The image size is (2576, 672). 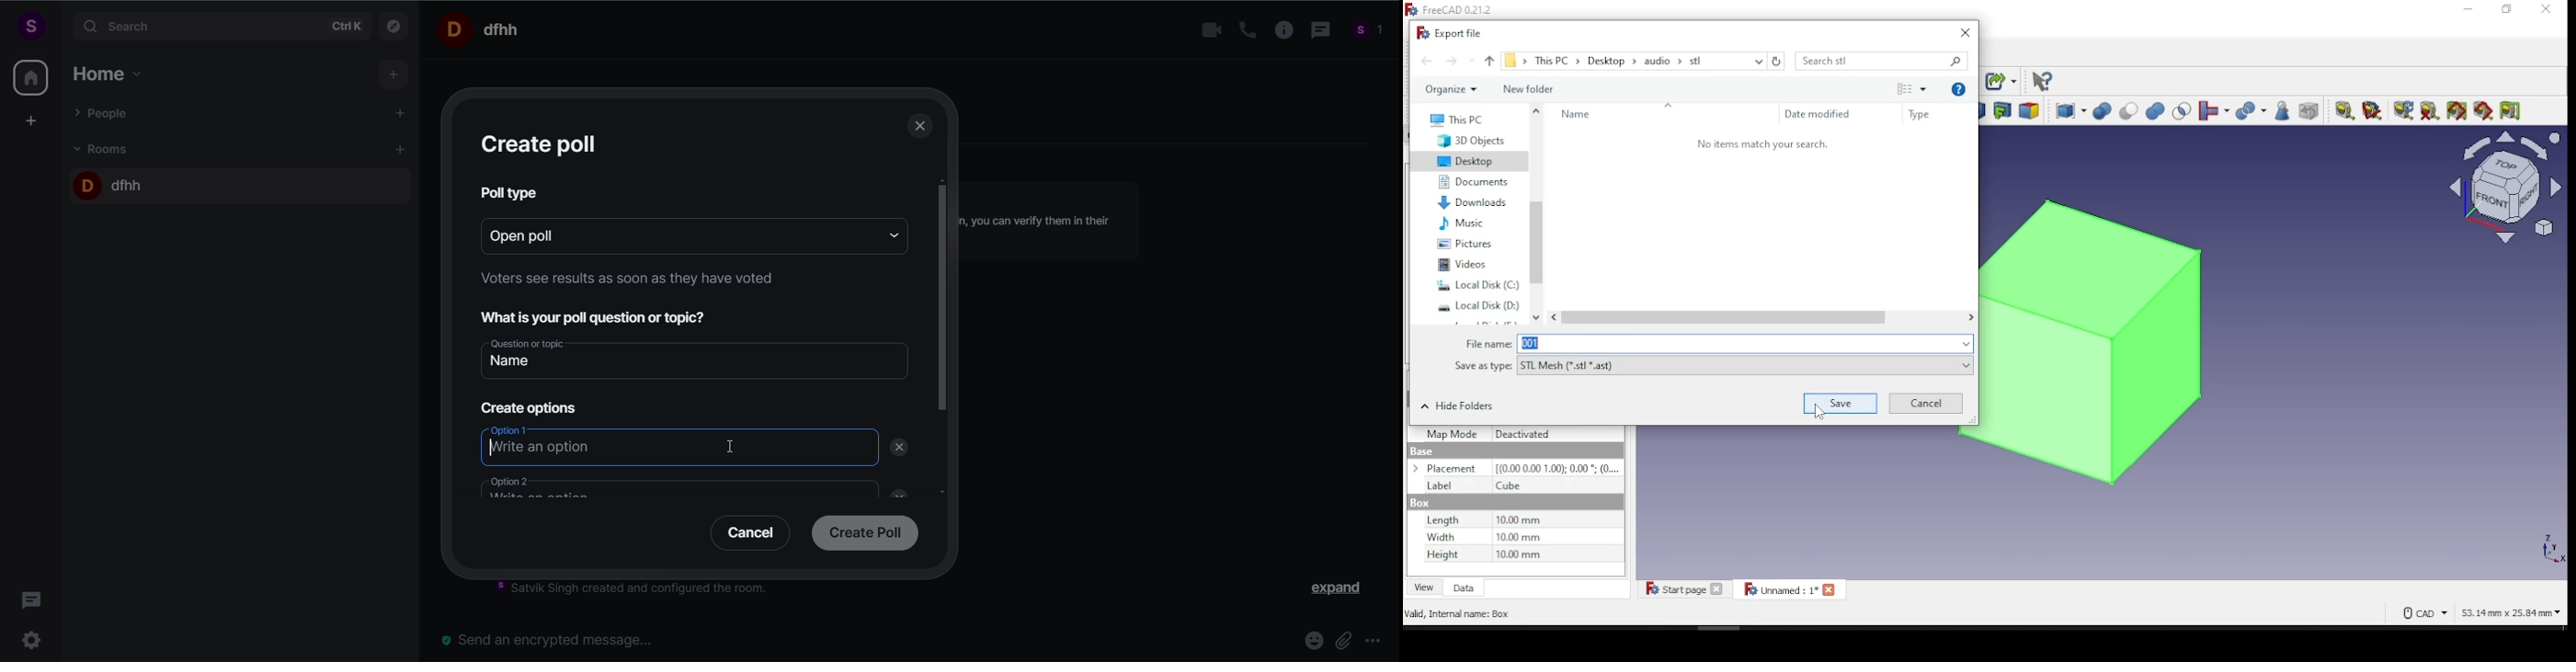 I want to click on file explorer path, so click(x=1511, y=60).